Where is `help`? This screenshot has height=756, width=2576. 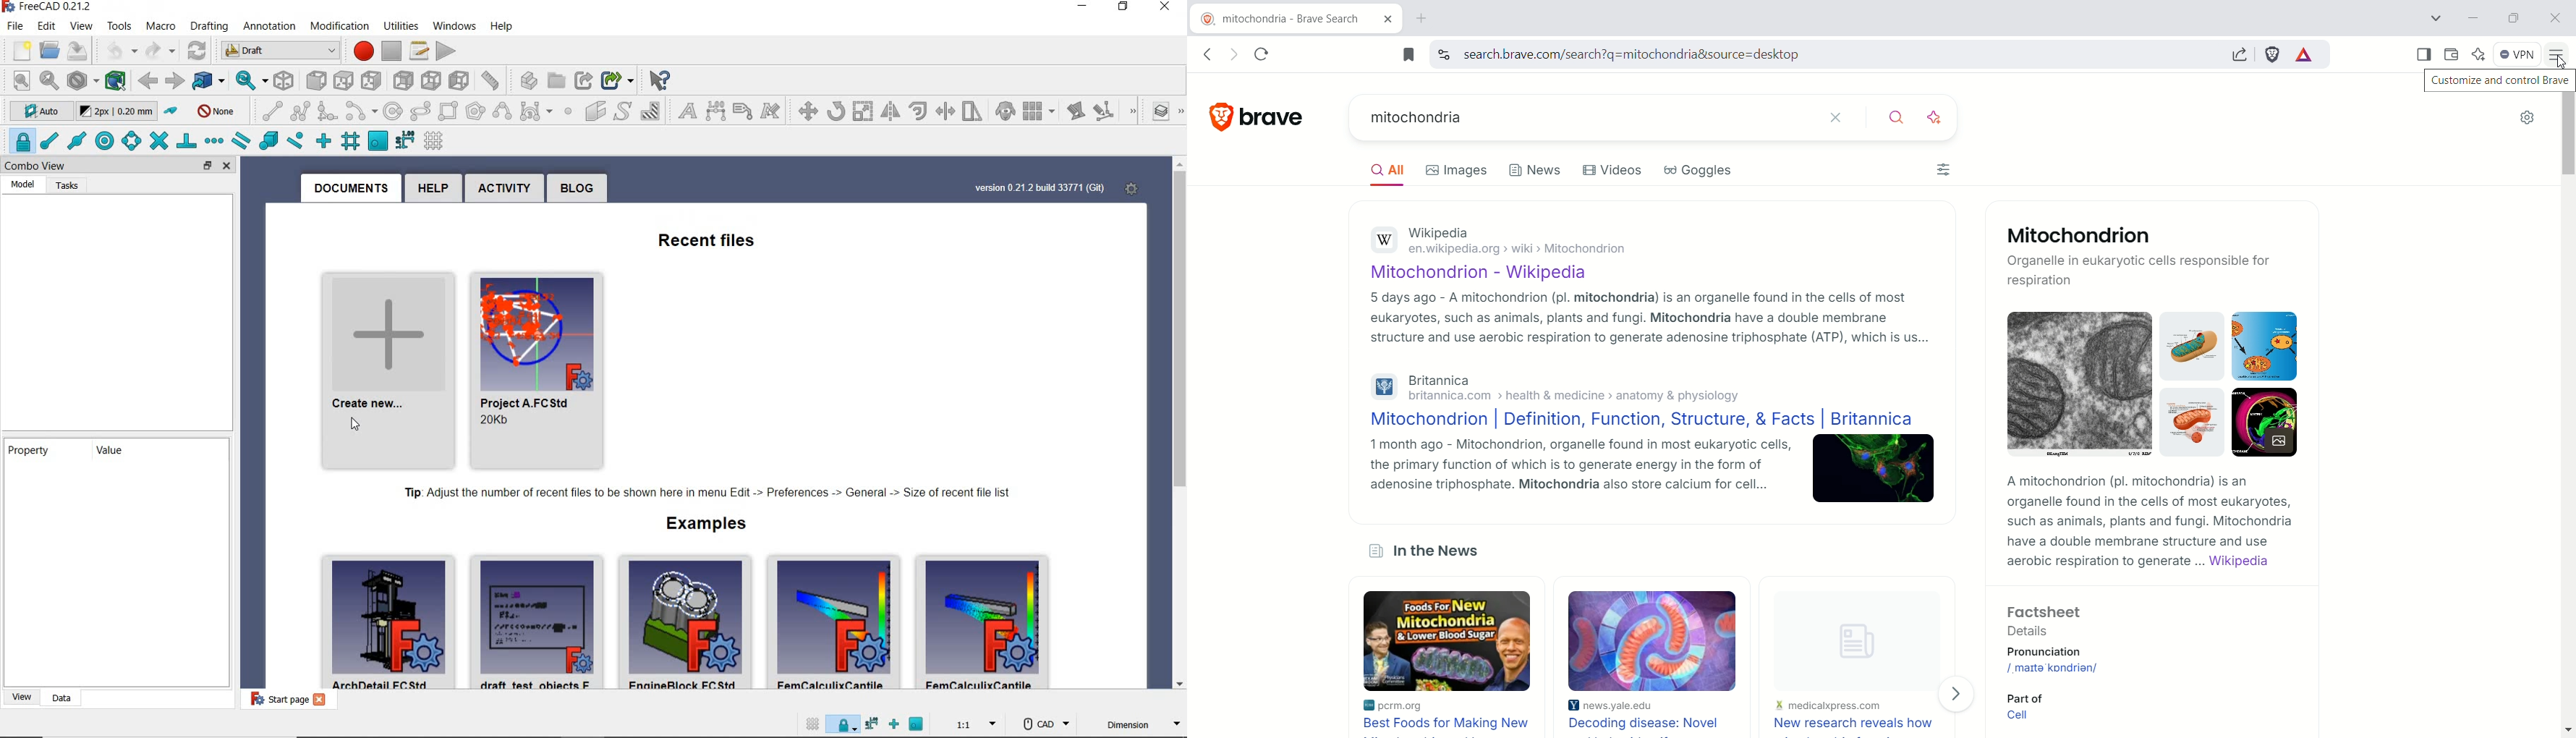
help is located at coordinates (433, 187).